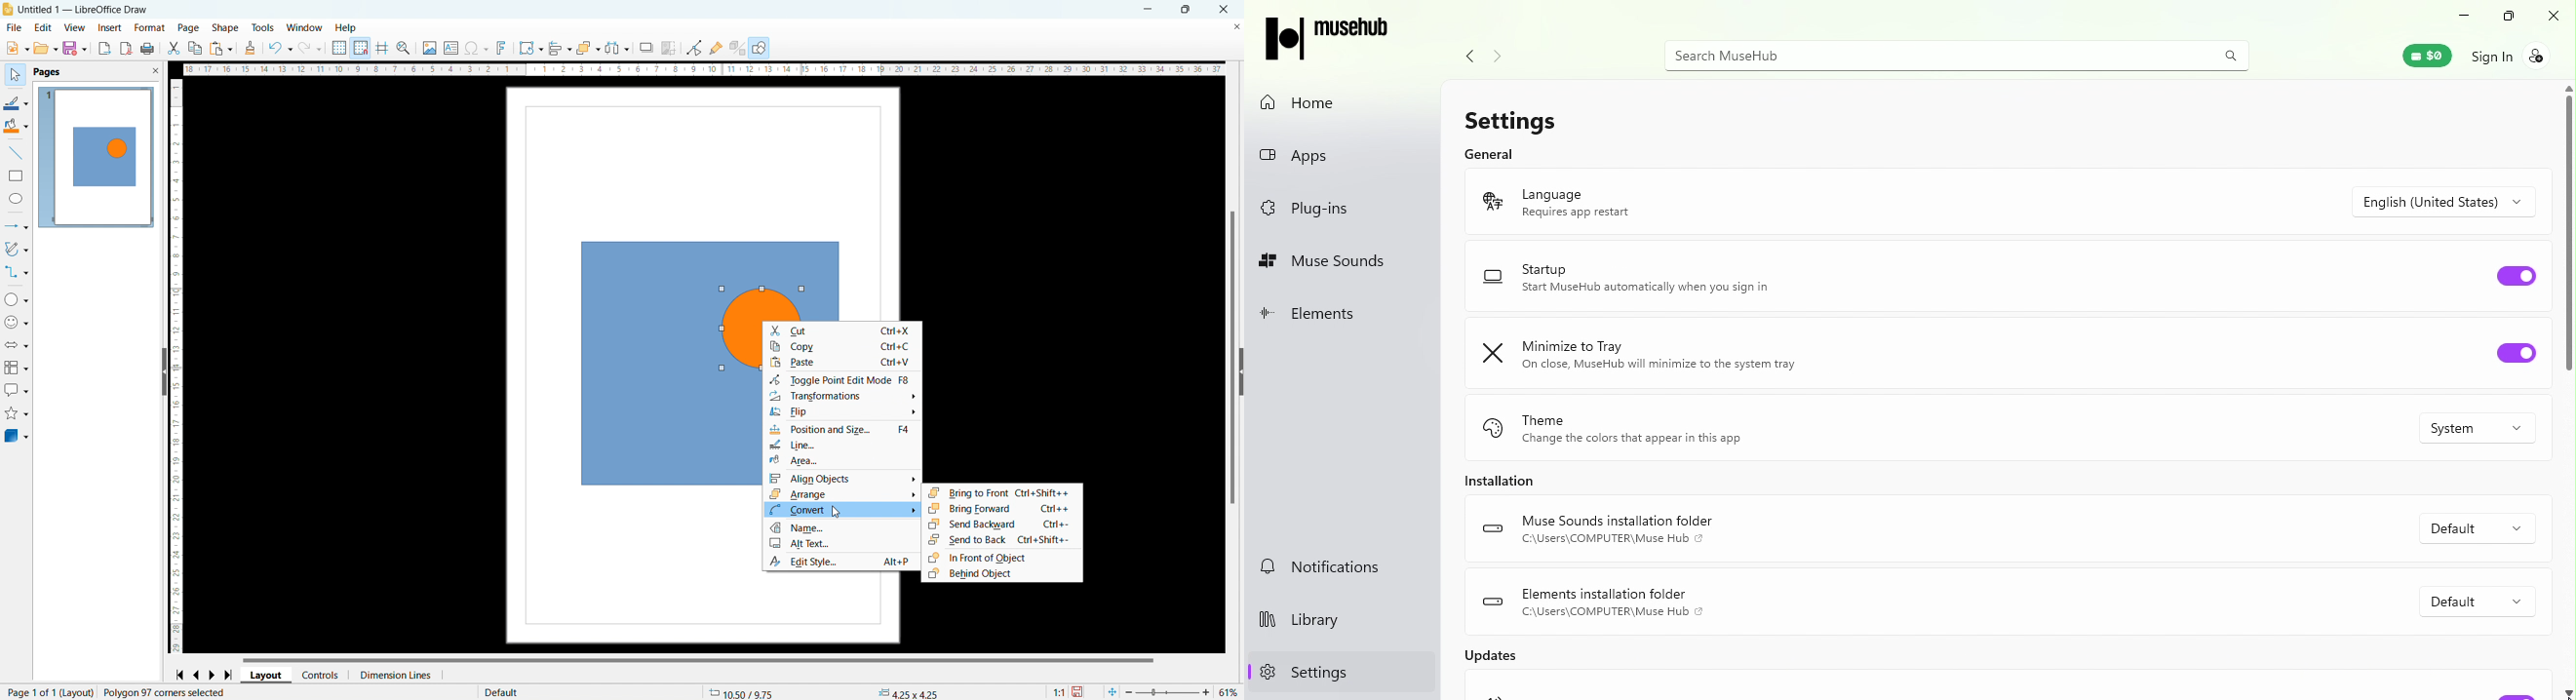  I want to click on shape, so click(226, 29).